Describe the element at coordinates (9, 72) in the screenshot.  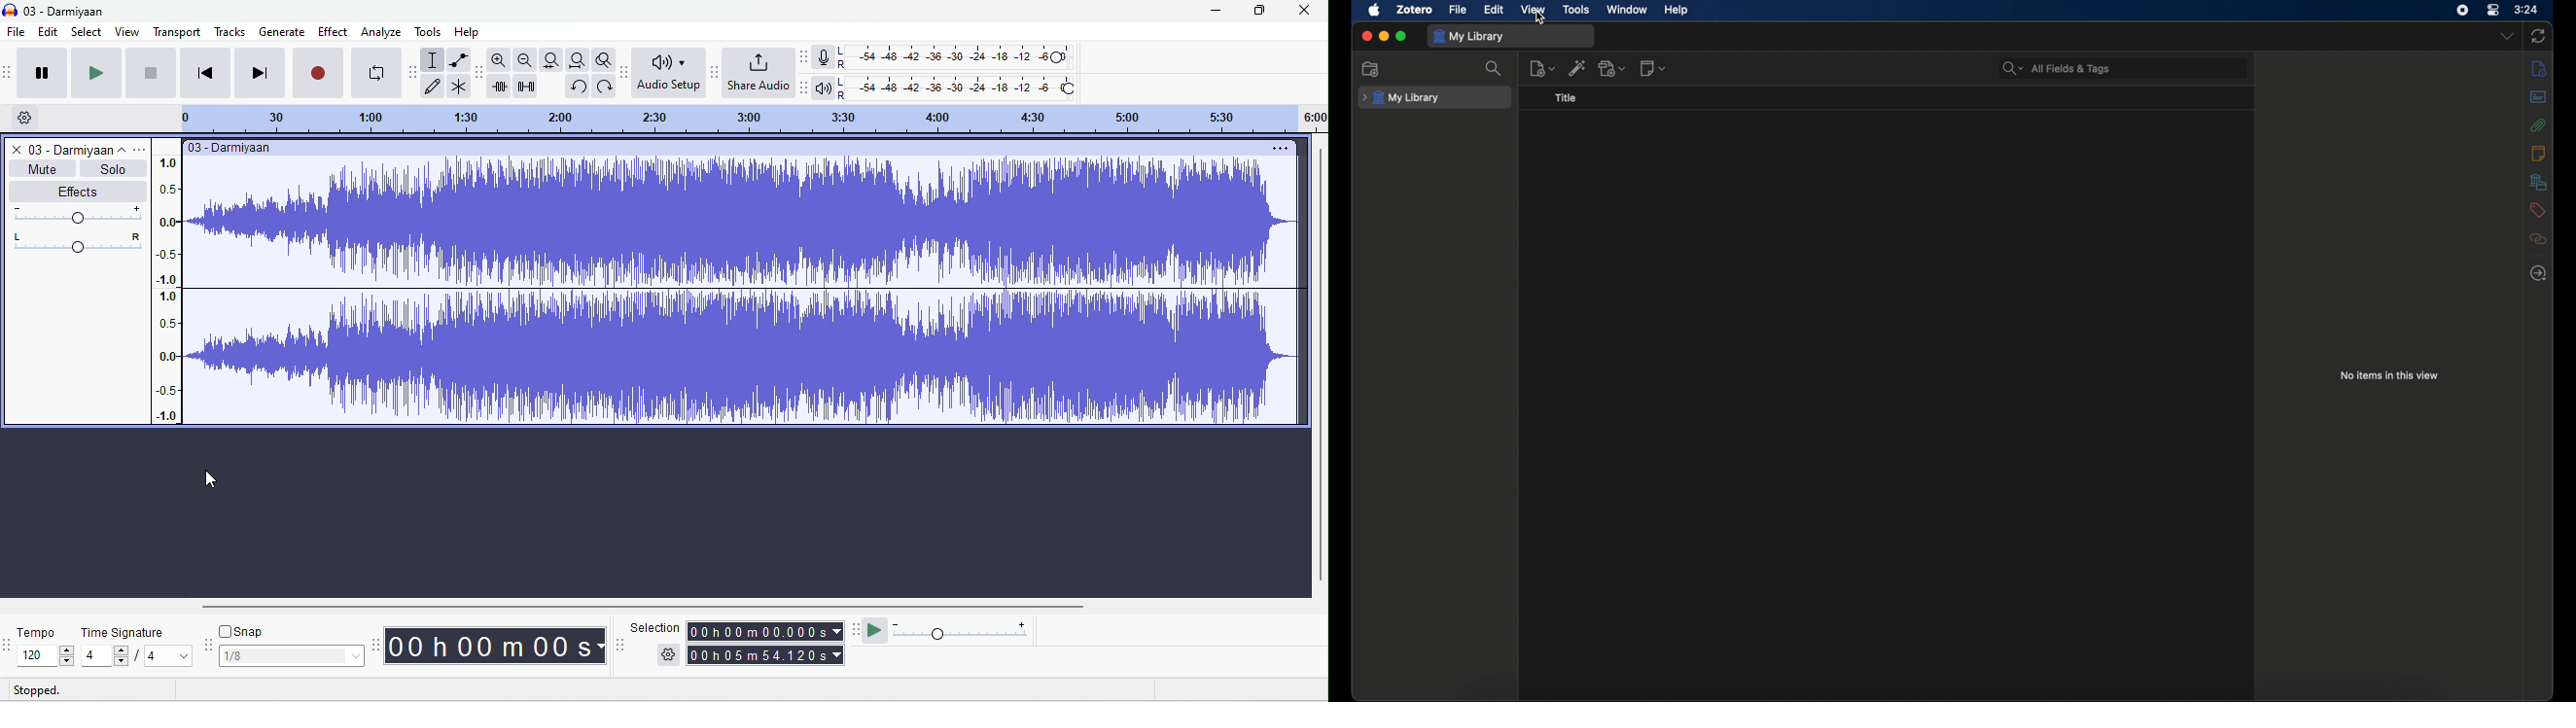
I see `audacity audio transport toolbar` at that location.